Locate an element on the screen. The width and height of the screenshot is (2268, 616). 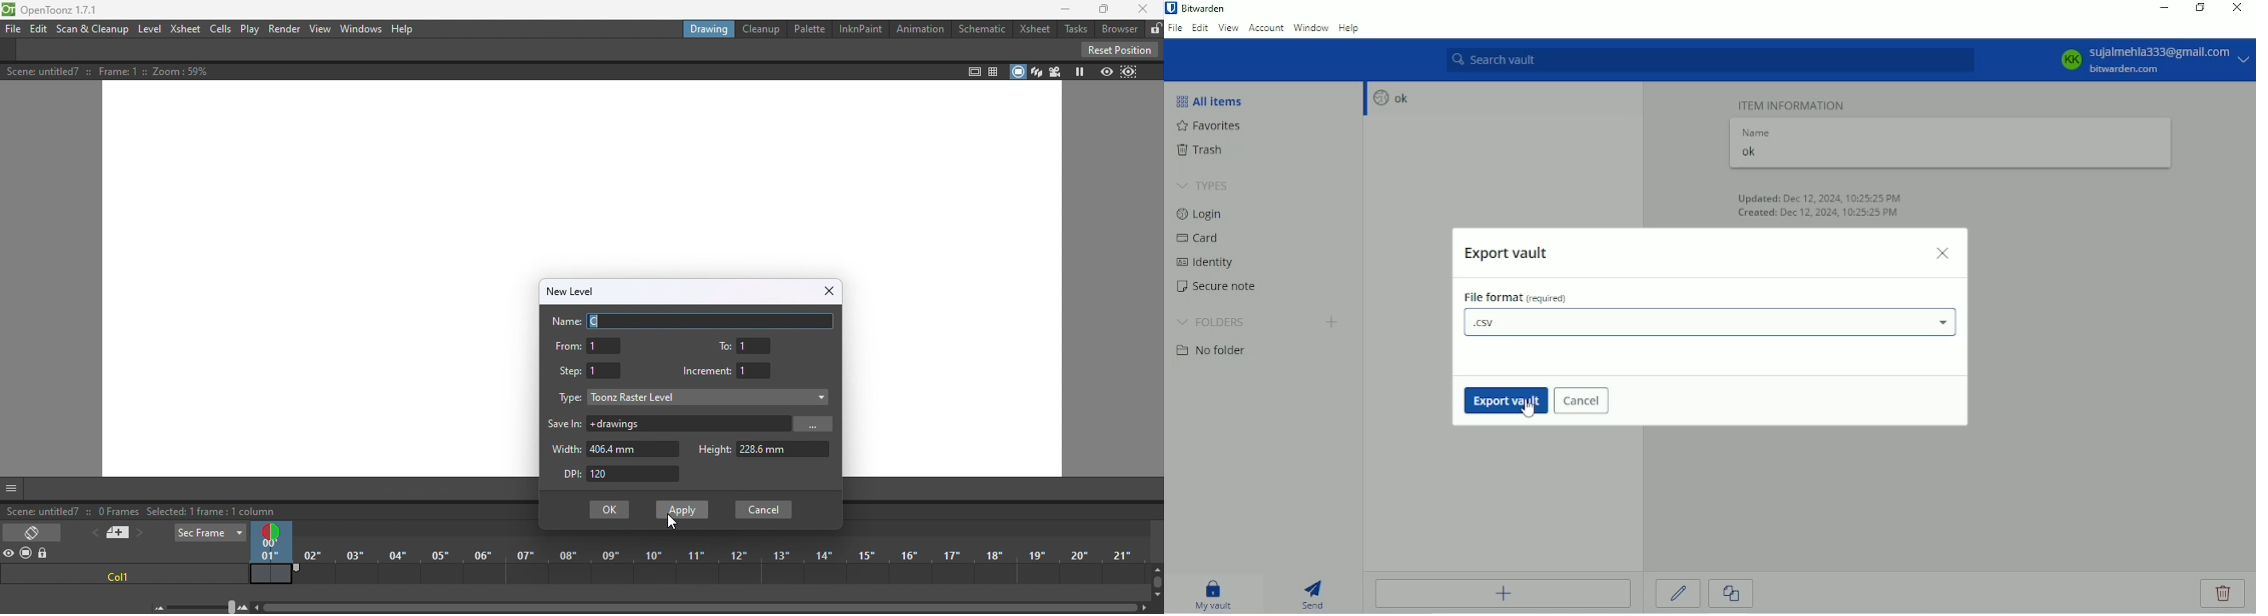
Export vault is located at coordinates (1502, 400).